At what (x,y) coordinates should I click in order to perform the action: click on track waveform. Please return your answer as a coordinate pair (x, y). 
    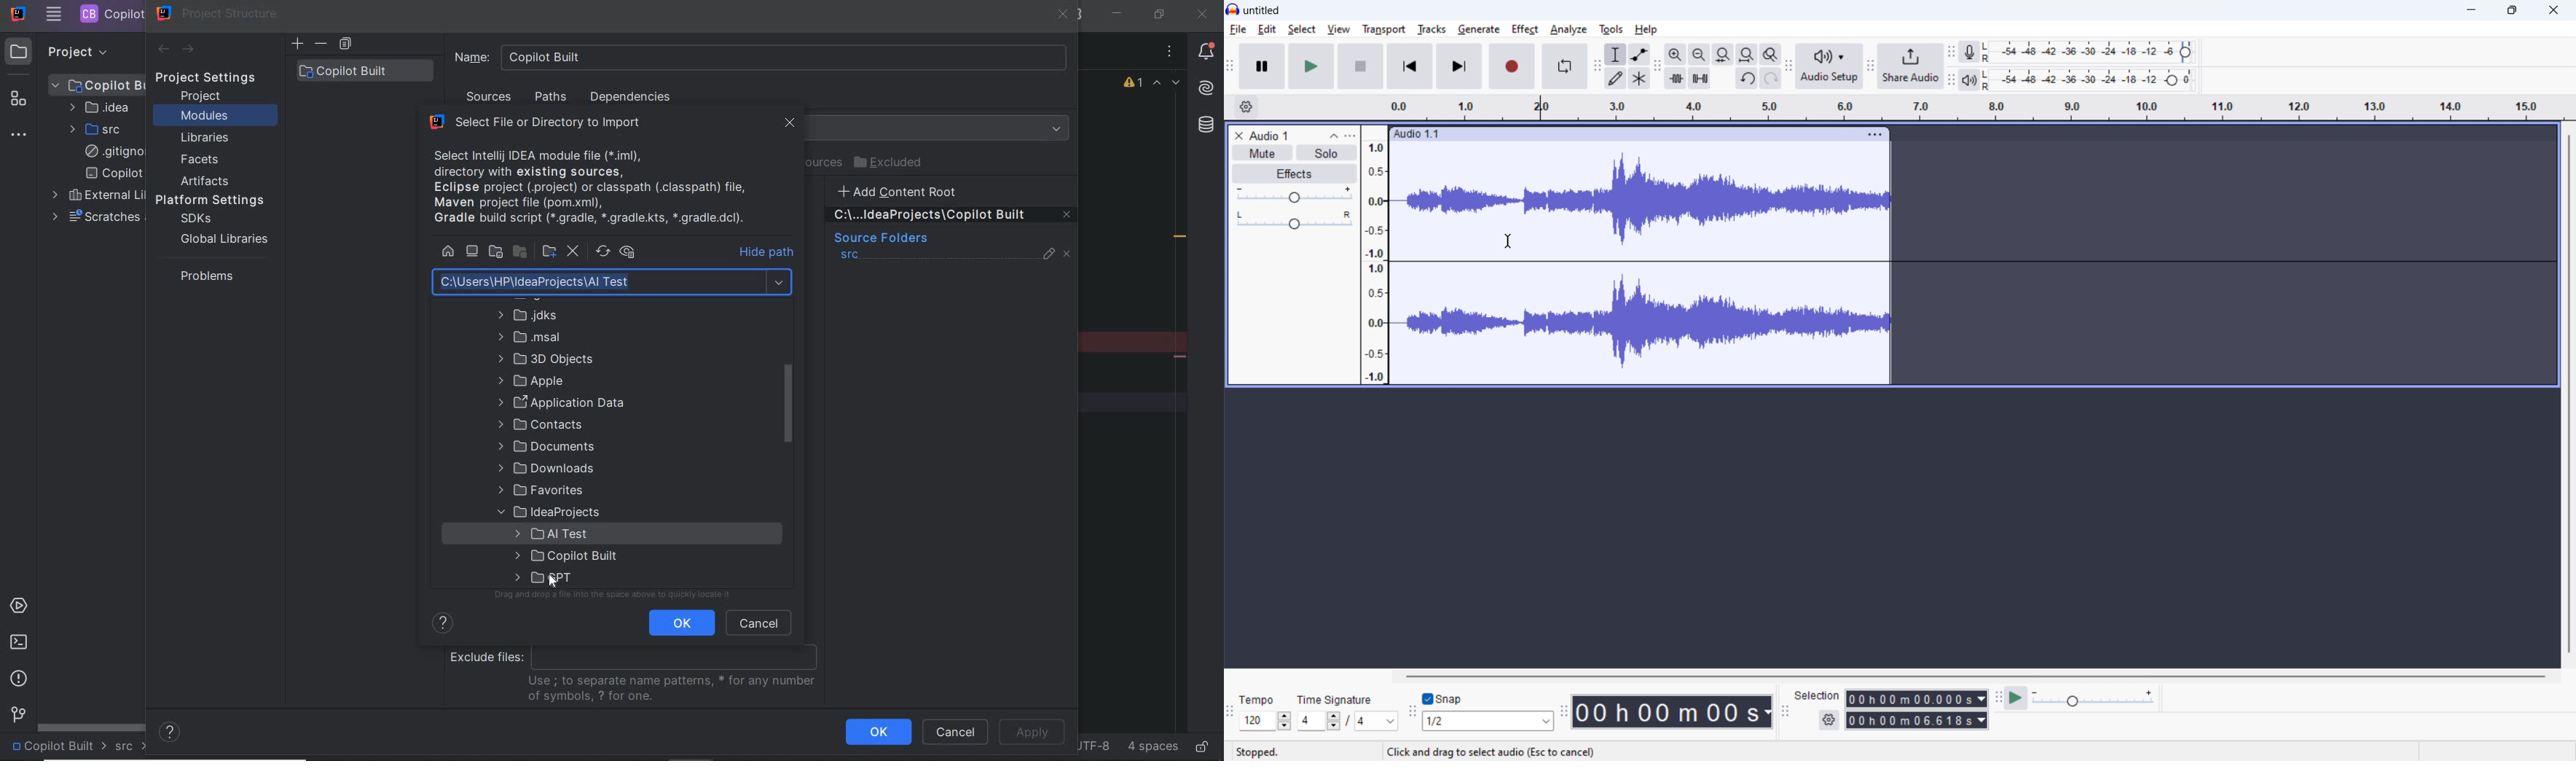
    Looking at the image, I should click on (1639, 262).